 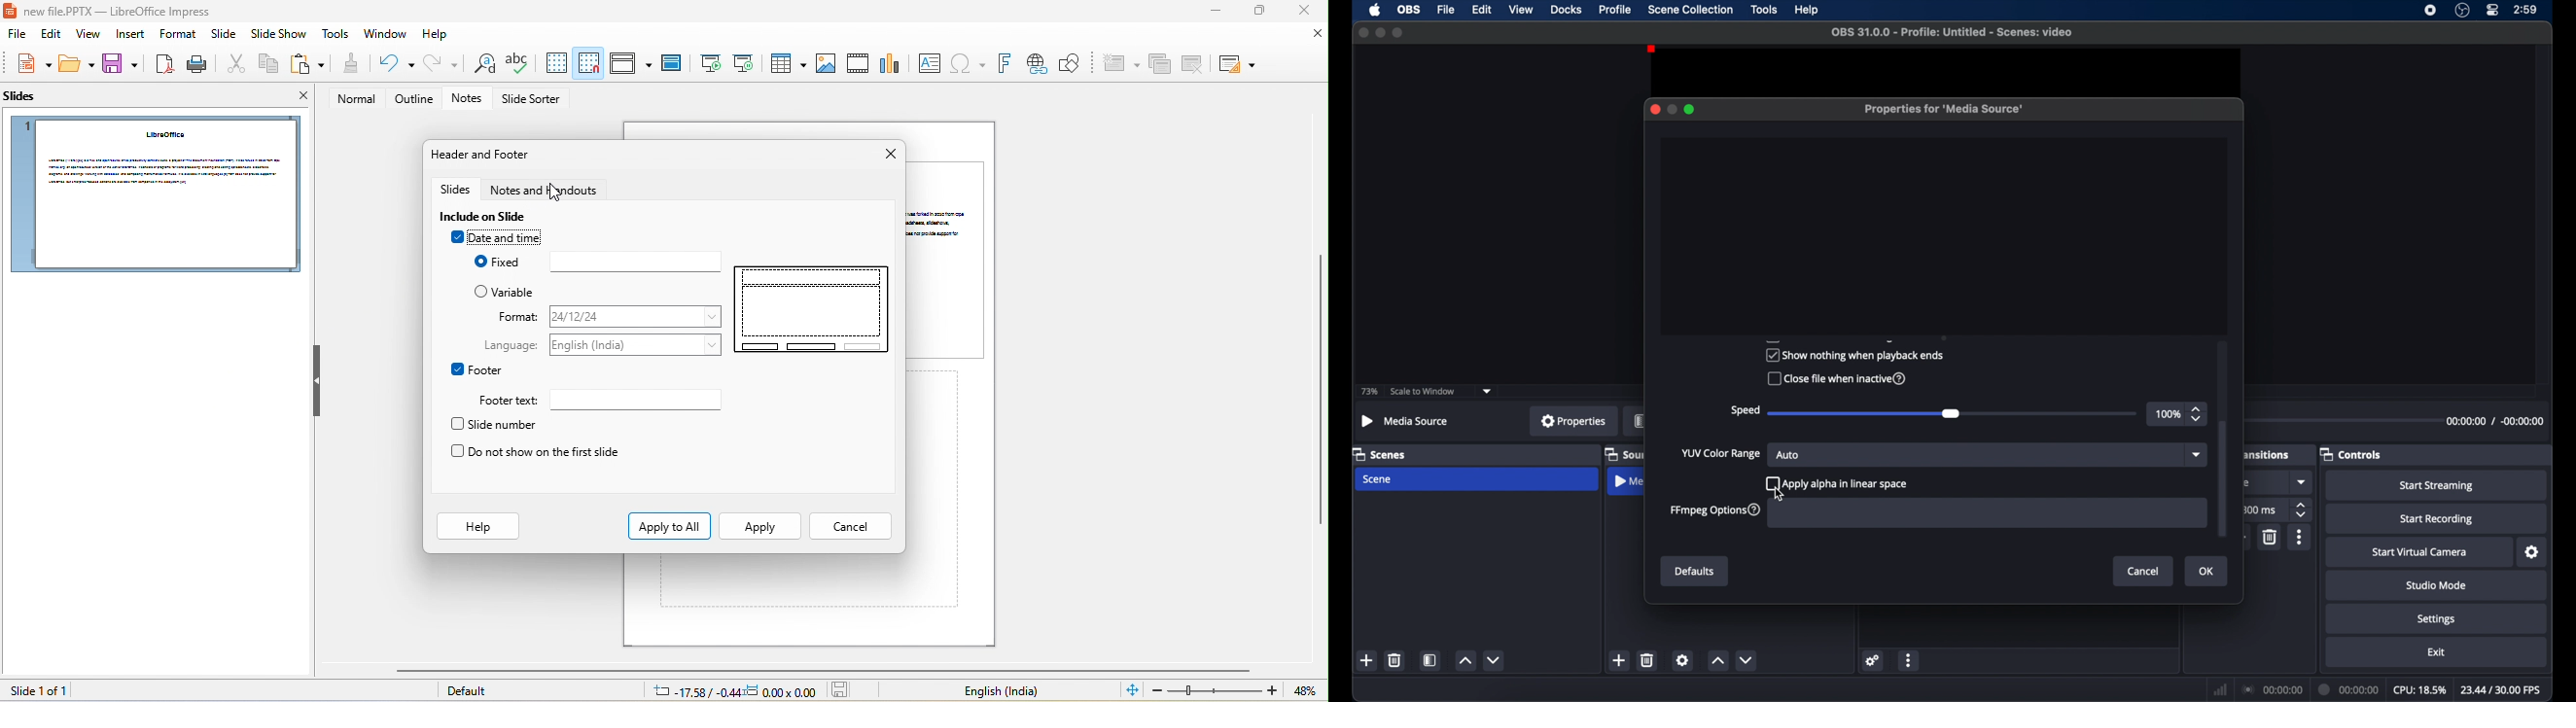 What do you see at coordinates (29, 64) in the screenshot?
I see `new` at bounding box center [29, 64].